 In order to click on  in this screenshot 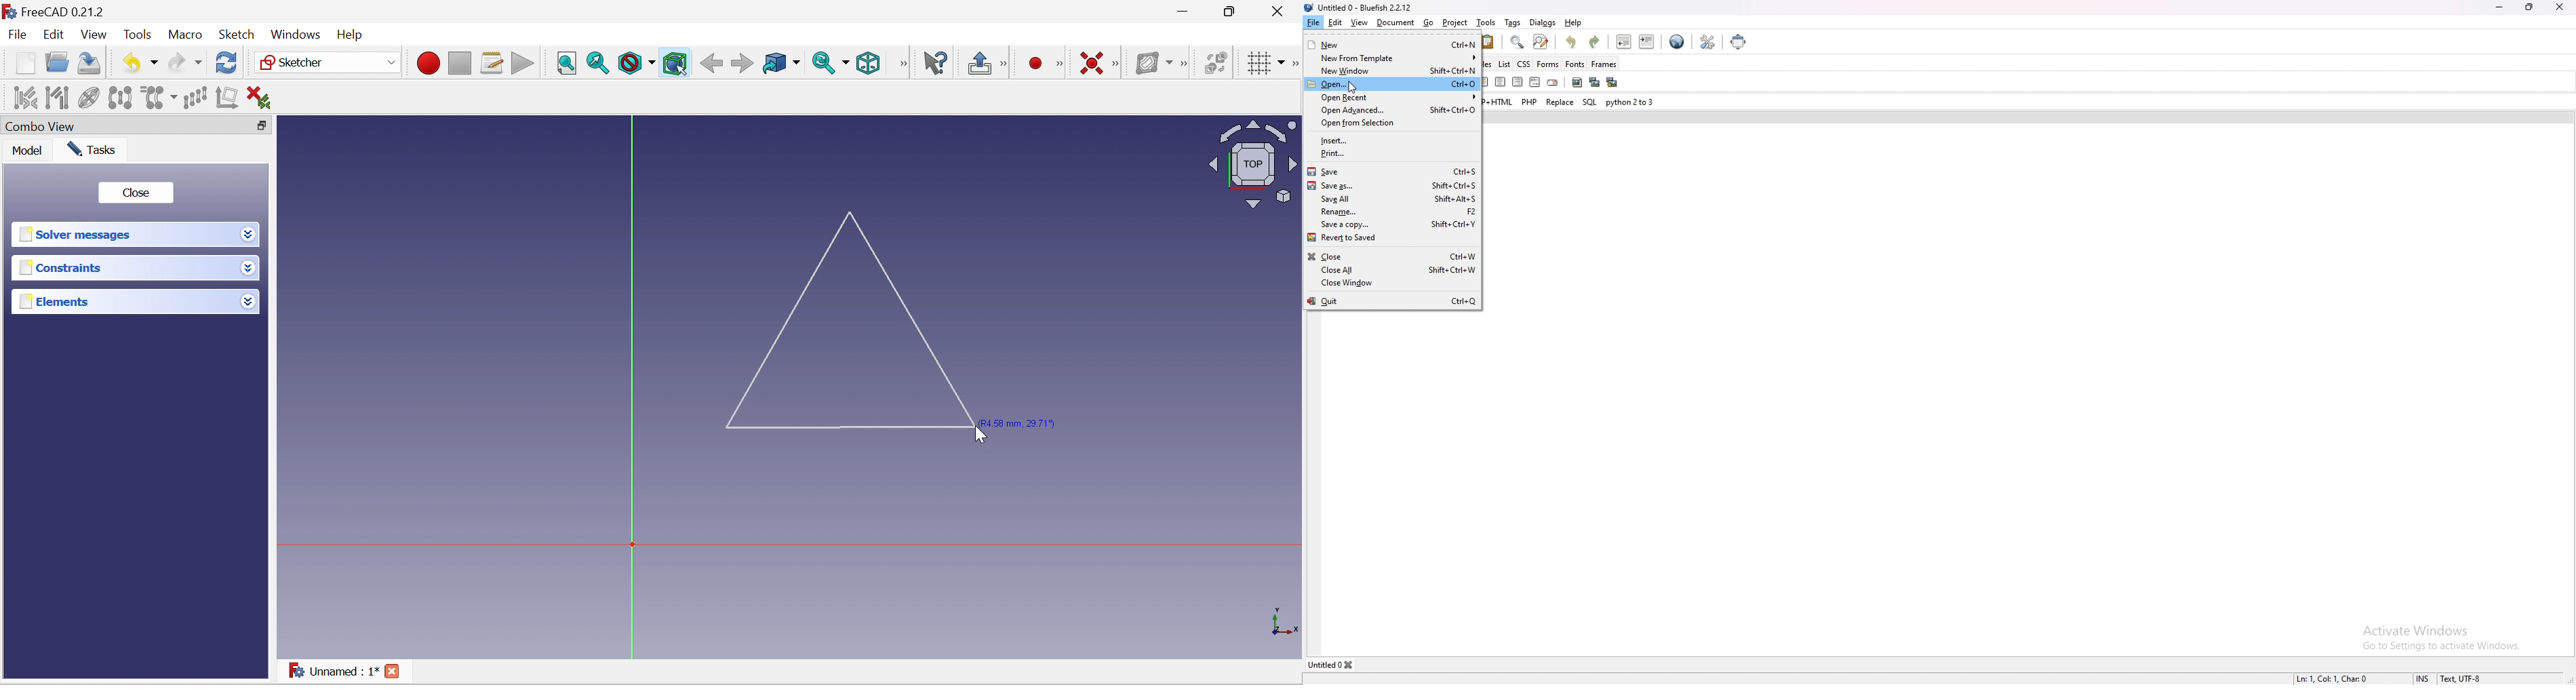, I will do `click(353, 35)`.